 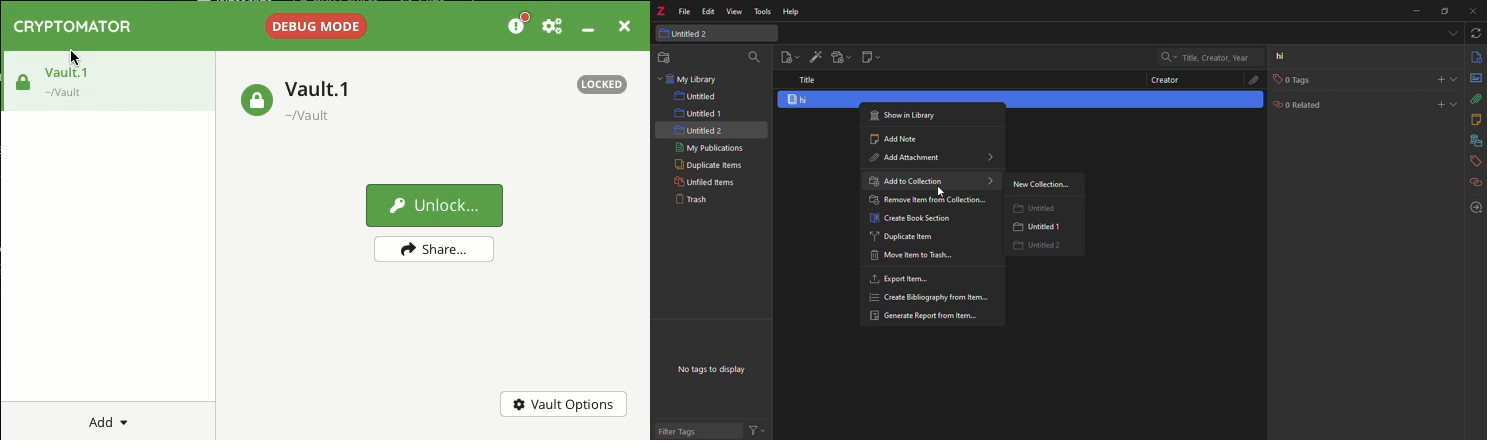 I want to click on edit, so click(x=708, y=12).